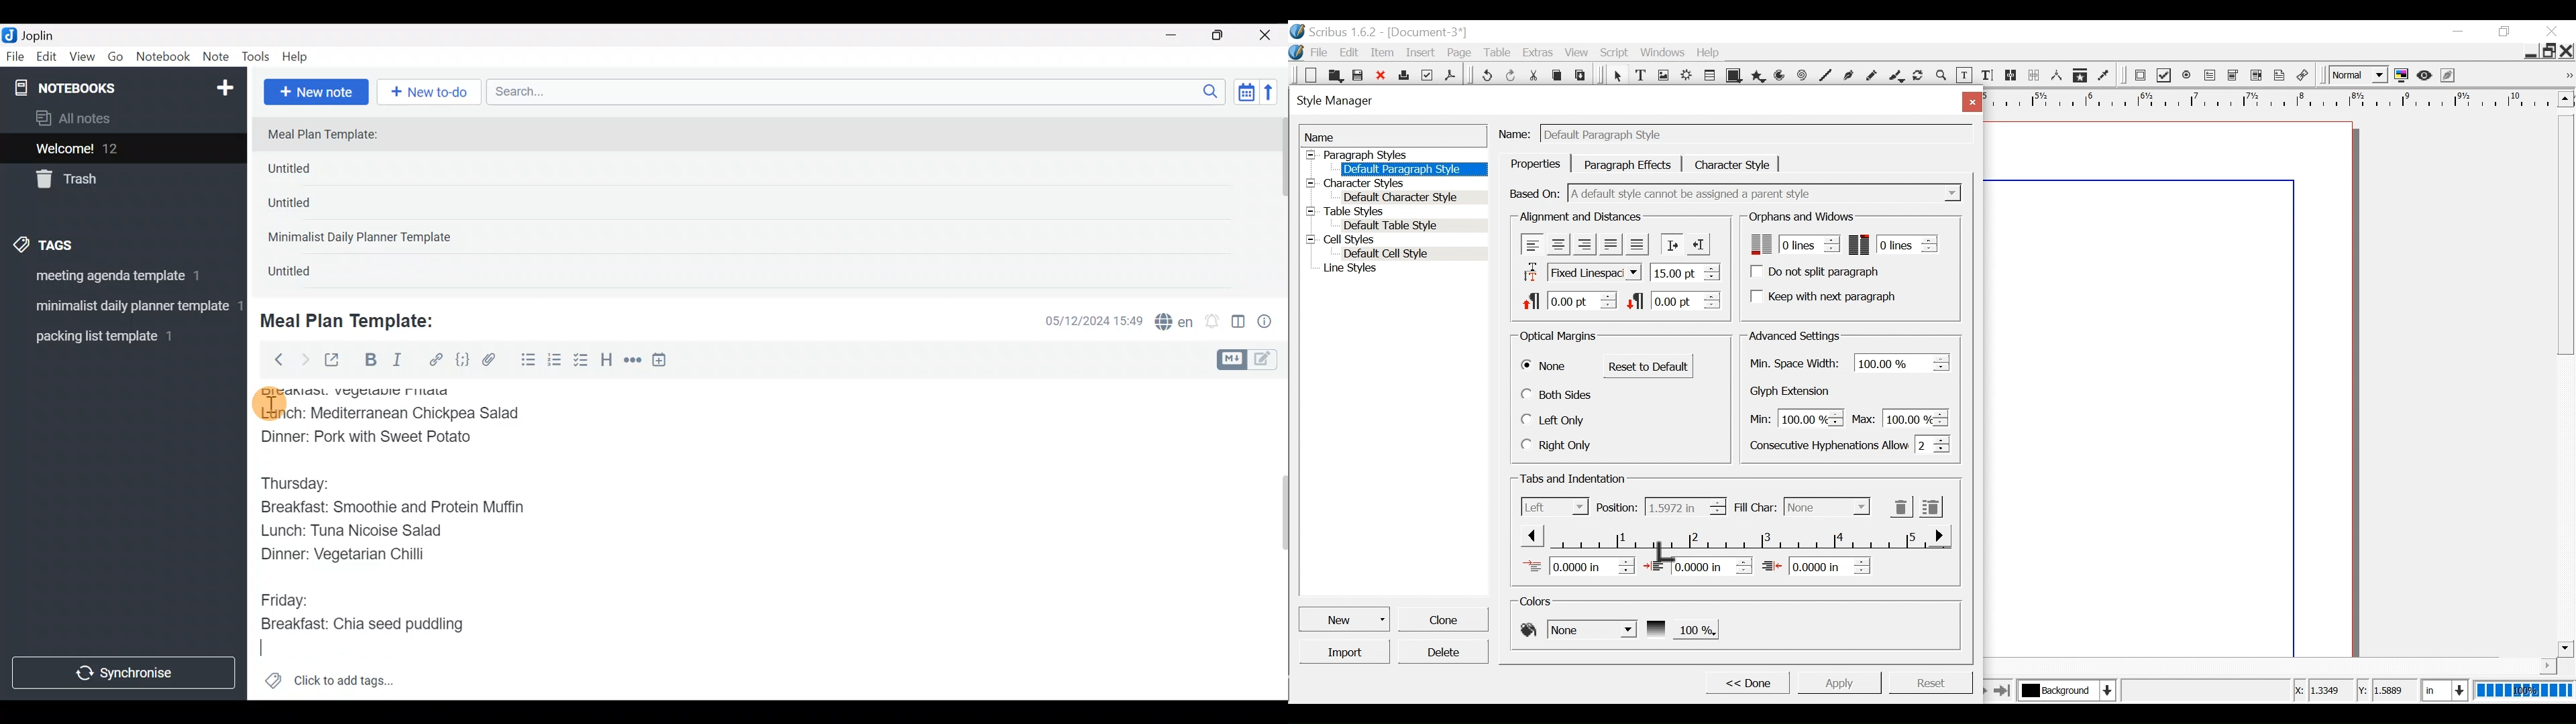  What do you see at coordinates (2011, 76) in the screenshot?
I see `link text frames` at bounding box center [2011, 76].